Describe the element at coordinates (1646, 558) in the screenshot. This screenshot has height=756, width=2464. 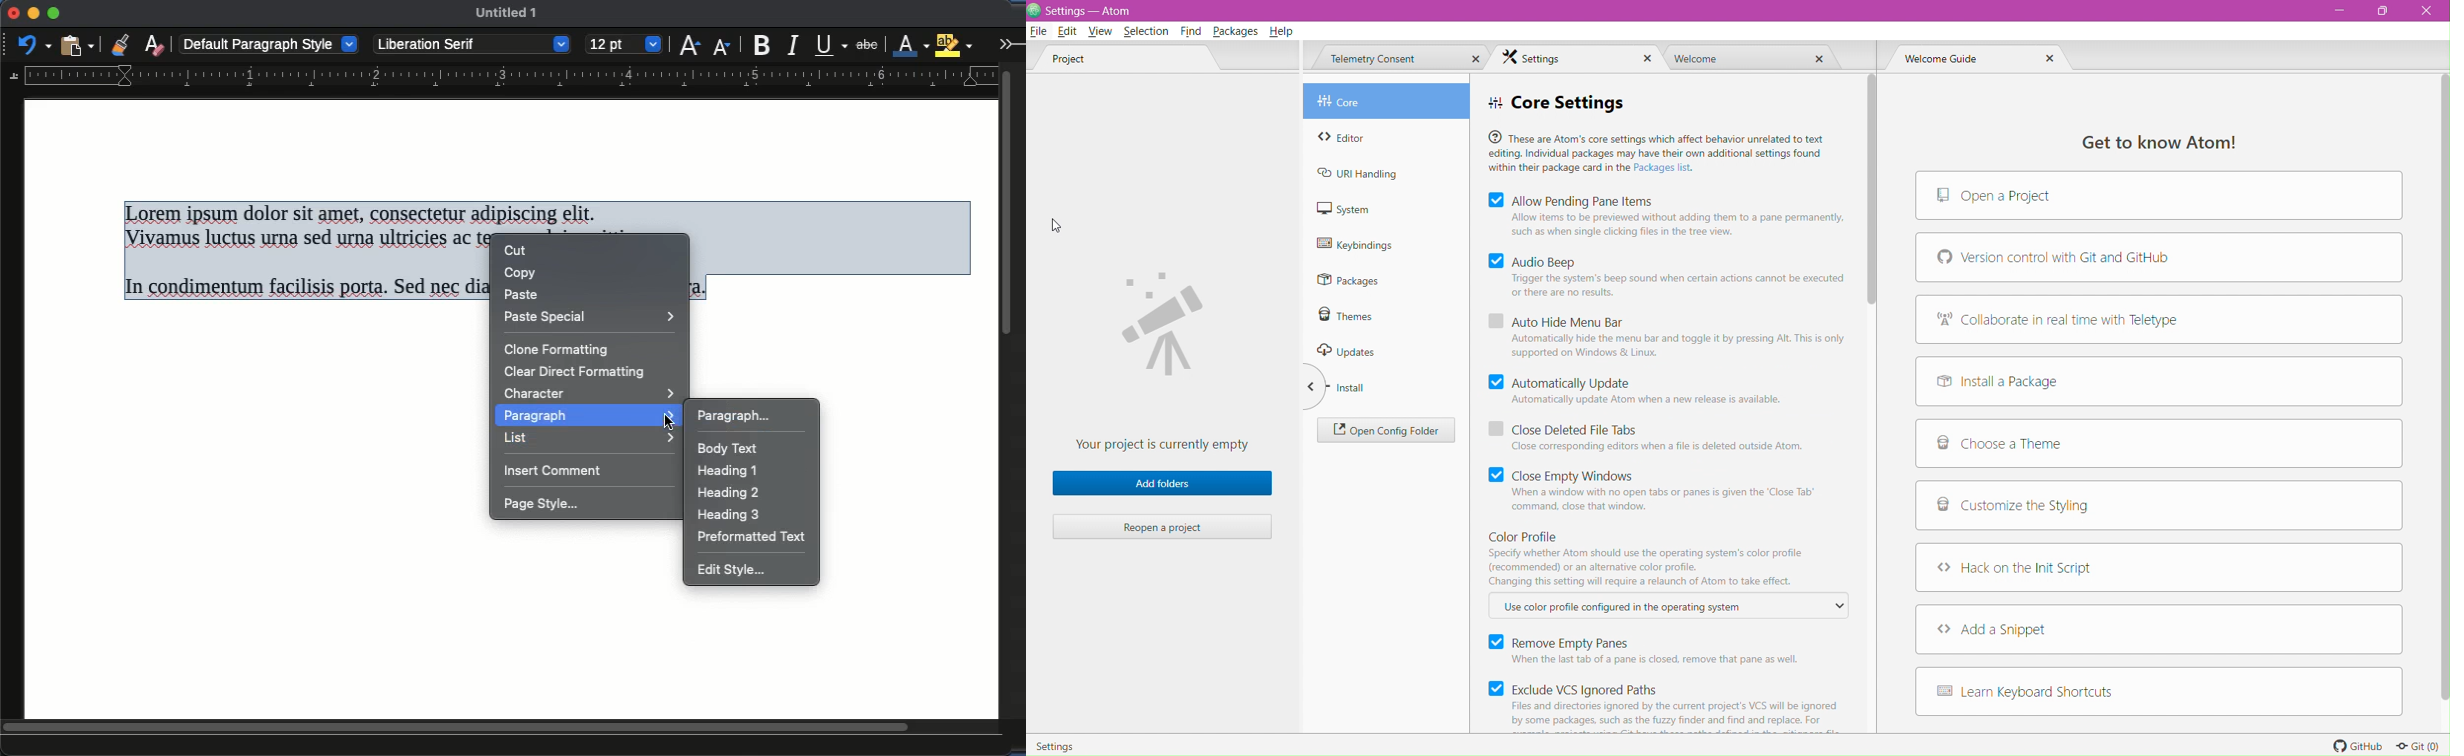
I see `Color Profile | Specify whether Atom should use the operating system's color profile (recommended) or an alternative color profile. Changing this setting will require a relaunch of Atom to take effect.` at that location.